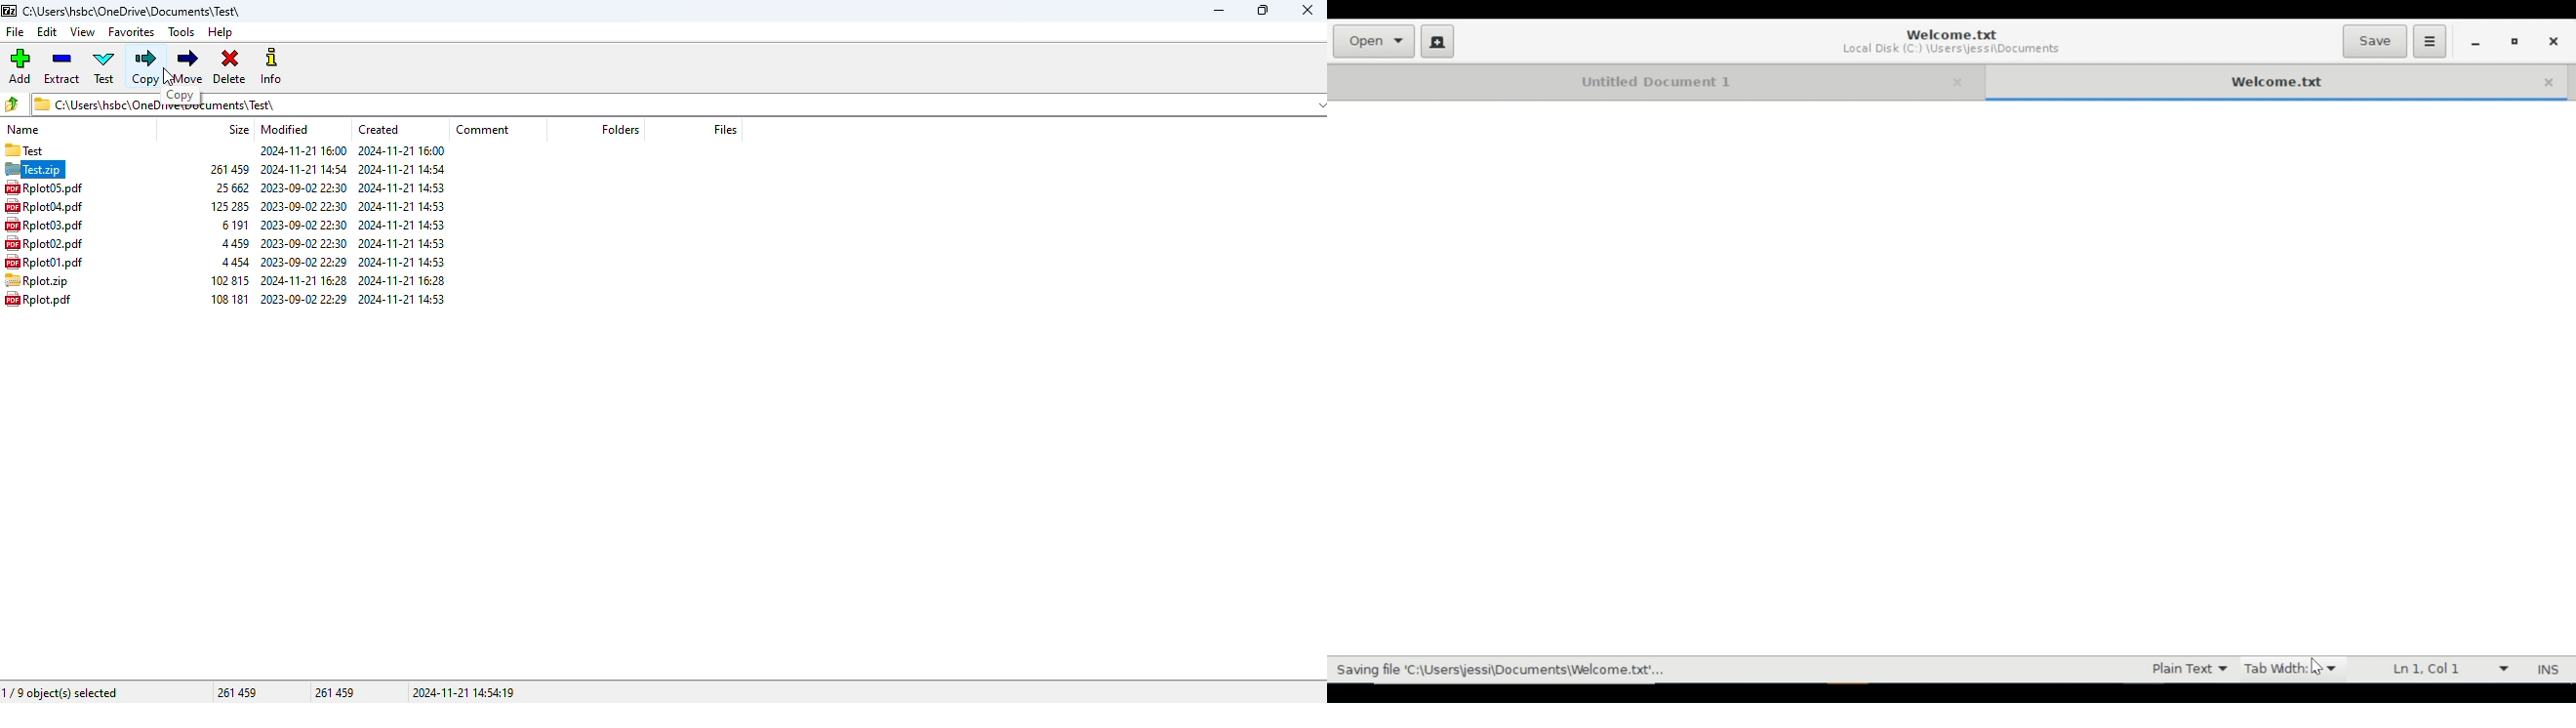 The height and width of the screenshot is (728, 2576). Describe the element at coordinates (1217, 11) in the screenshot. I see `minimize` at that location.